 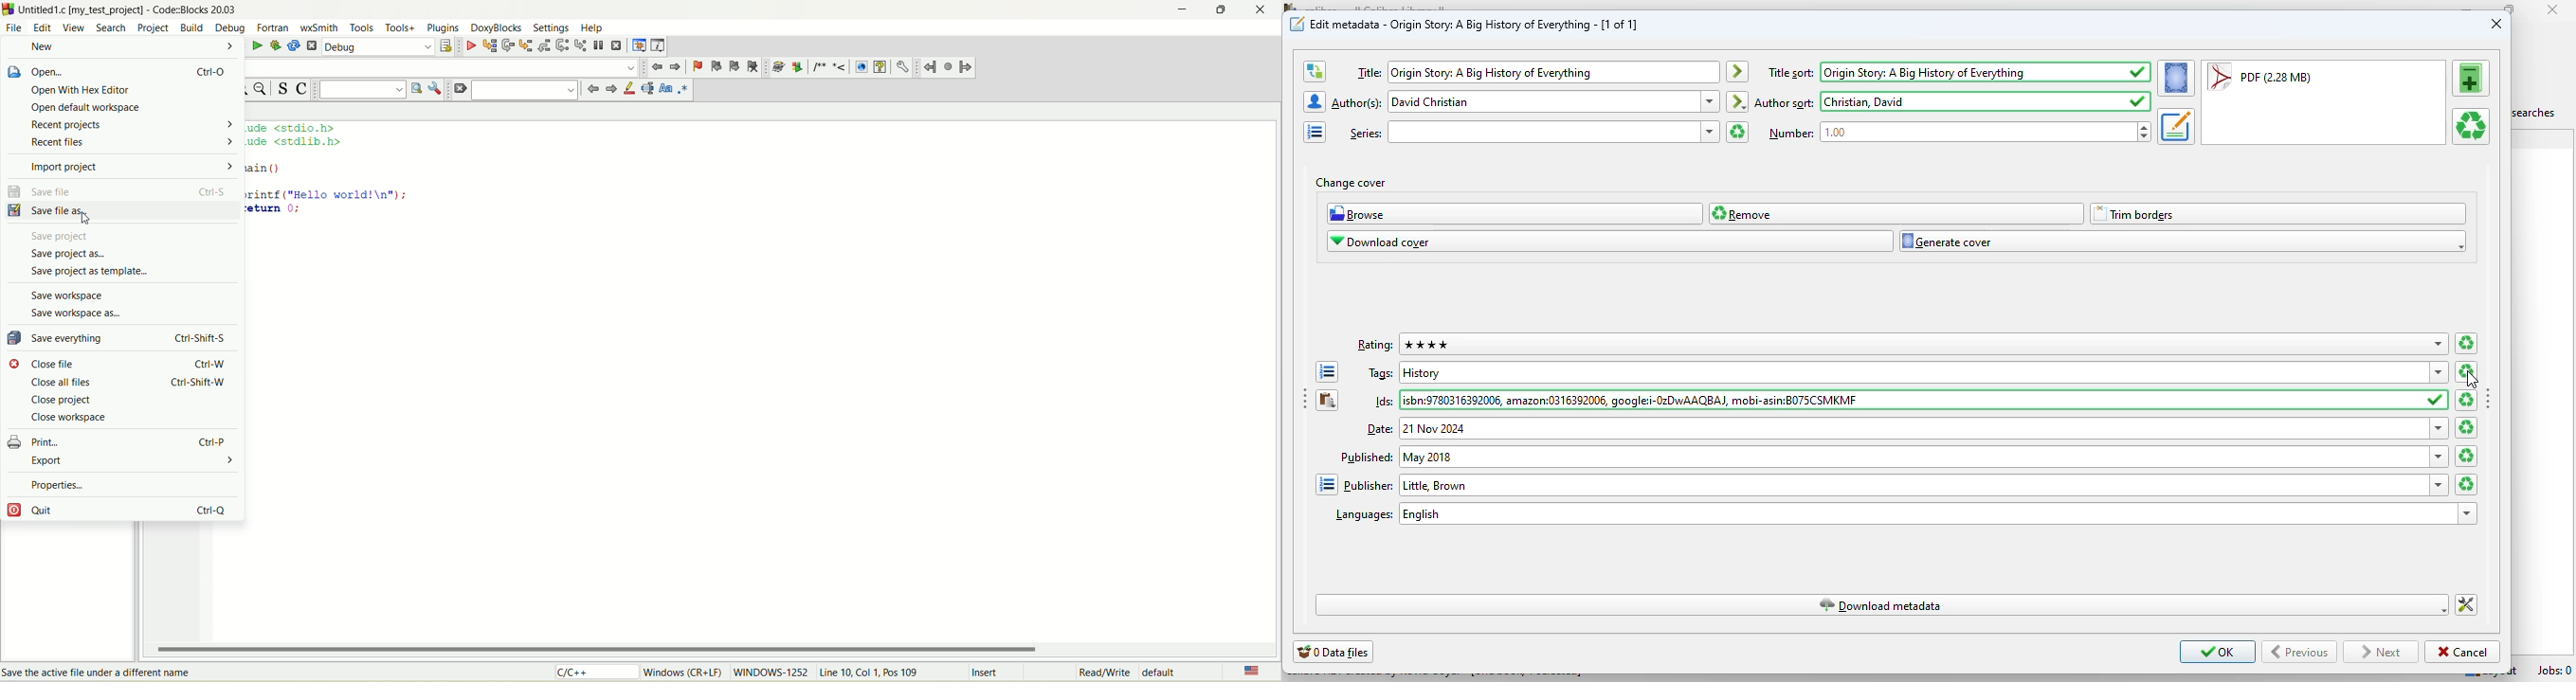 I want to click on toggle comment, so click(x=302, y=90).